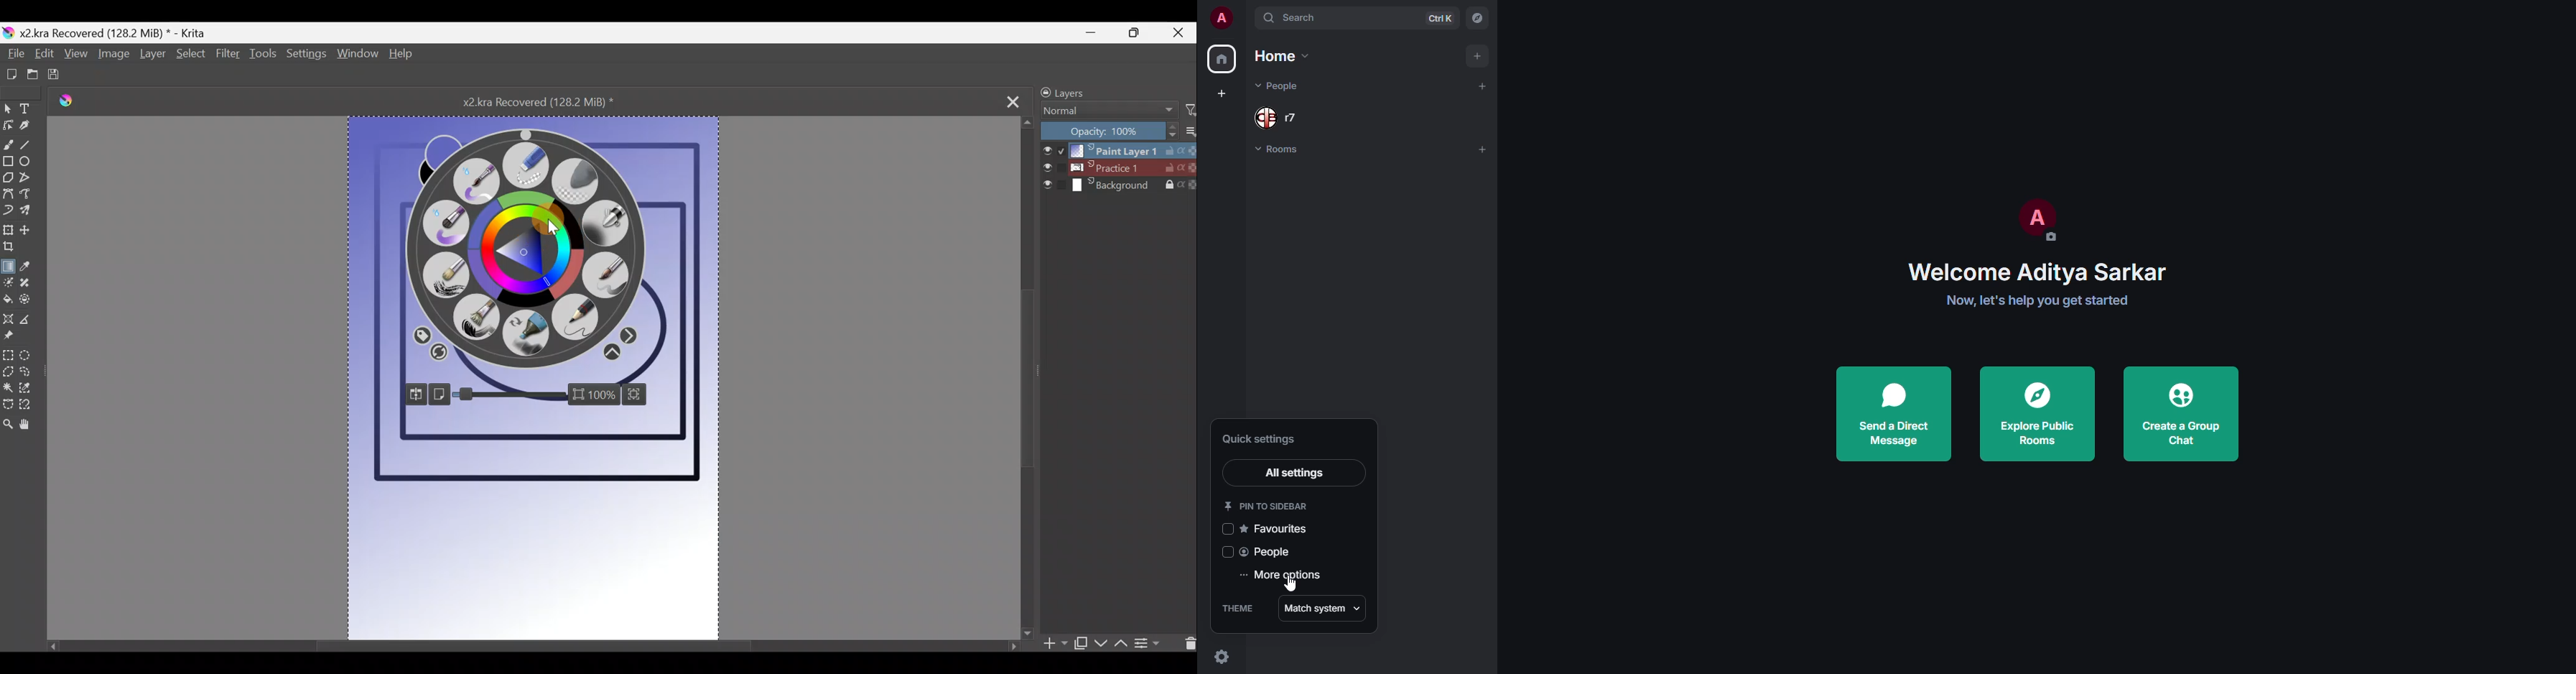 The image size is (2576, 700). I want to click on explore public rooms, so click(2036, 412).